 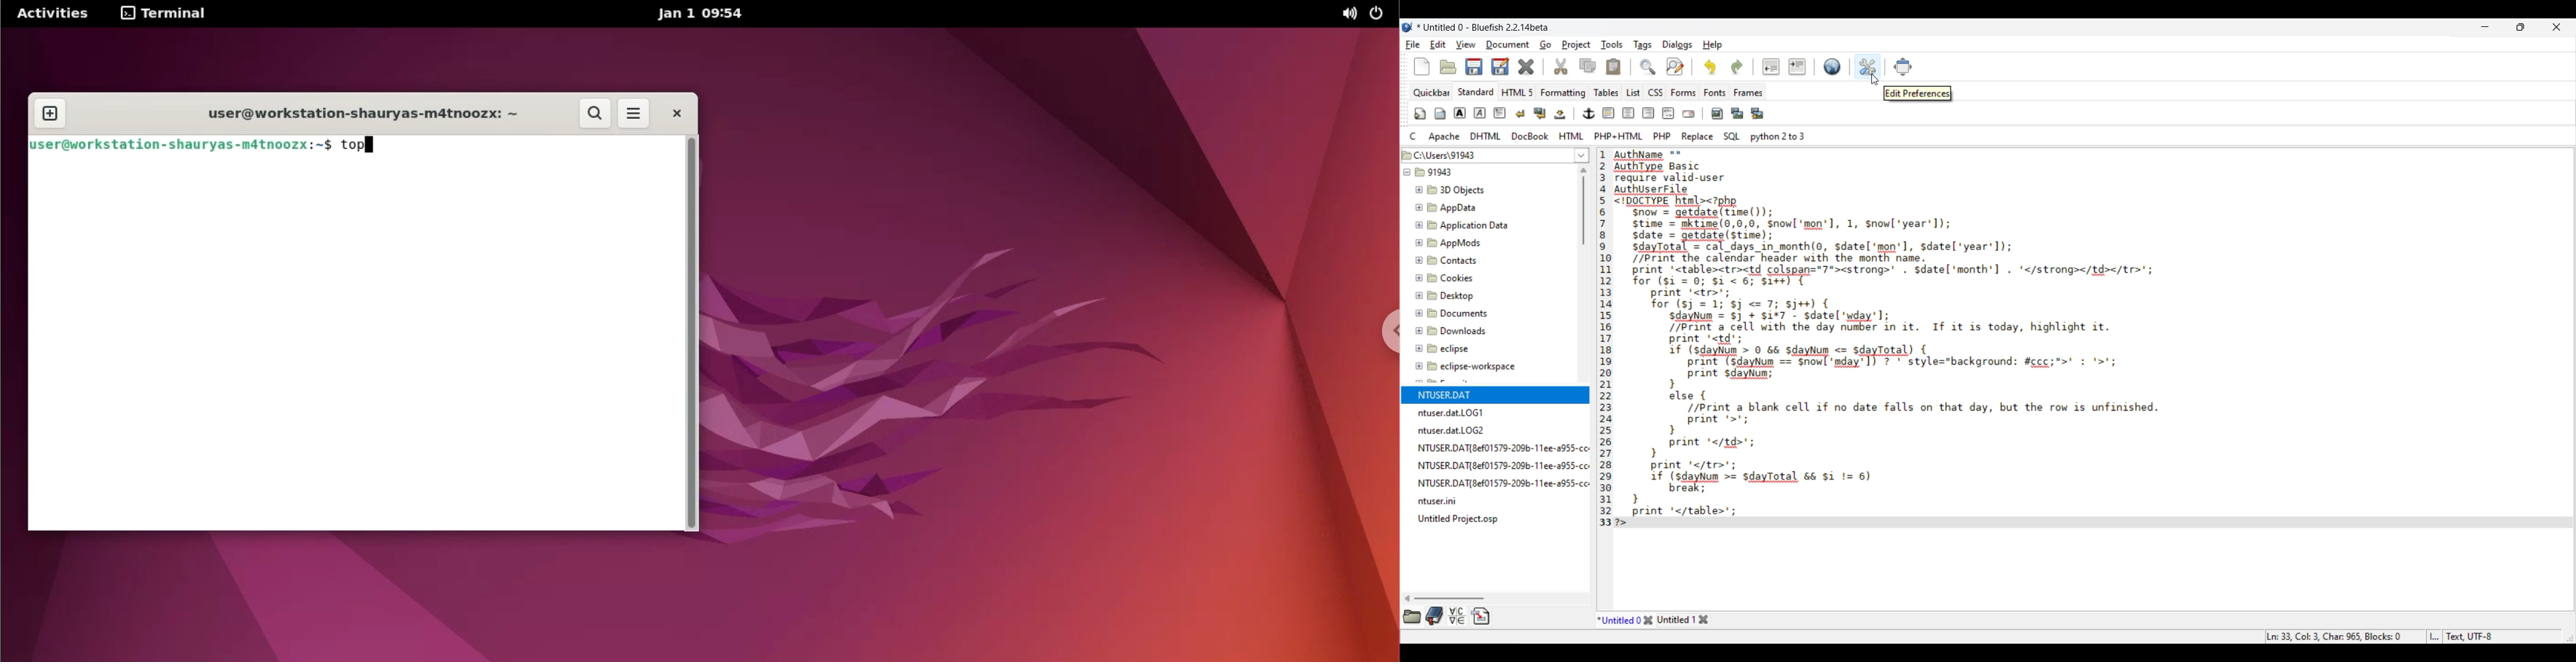 What do you see at coordinates (1955, 340) in the screenshot?
I see `Current code` at bounding box center [1955, 340].